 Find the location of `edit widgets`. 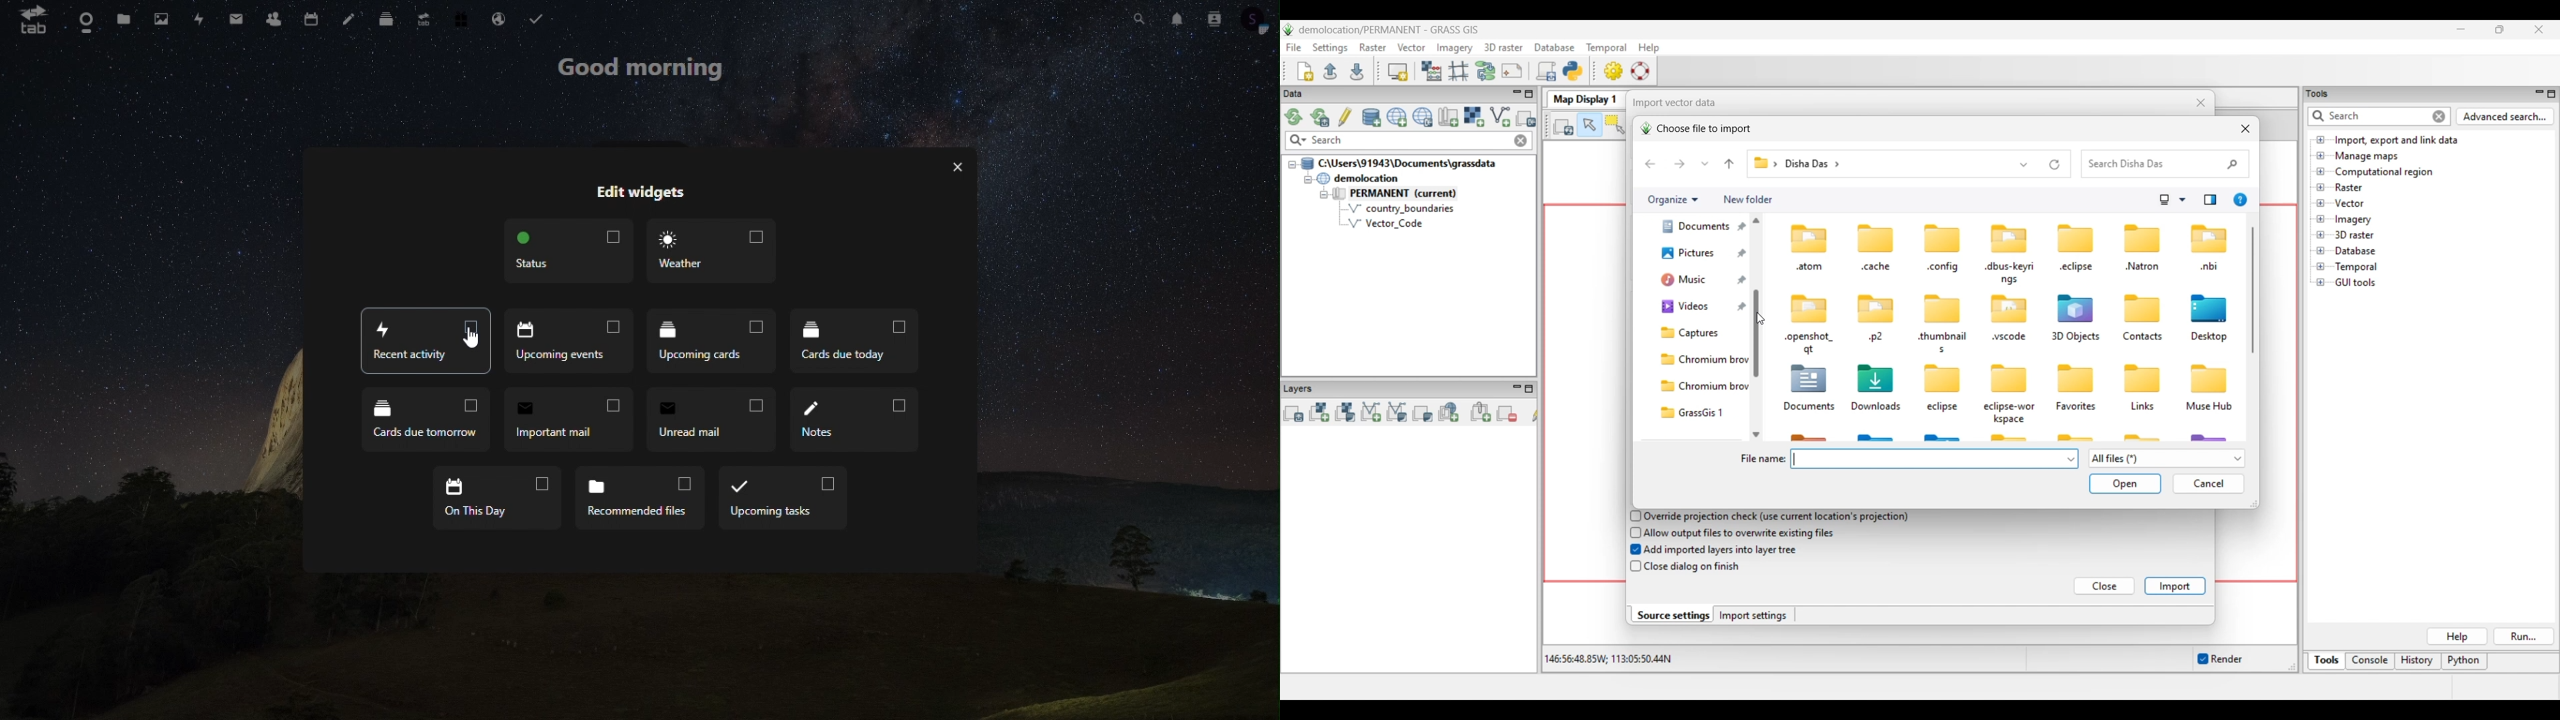

edit widgets is located at coordinates (639, 188).